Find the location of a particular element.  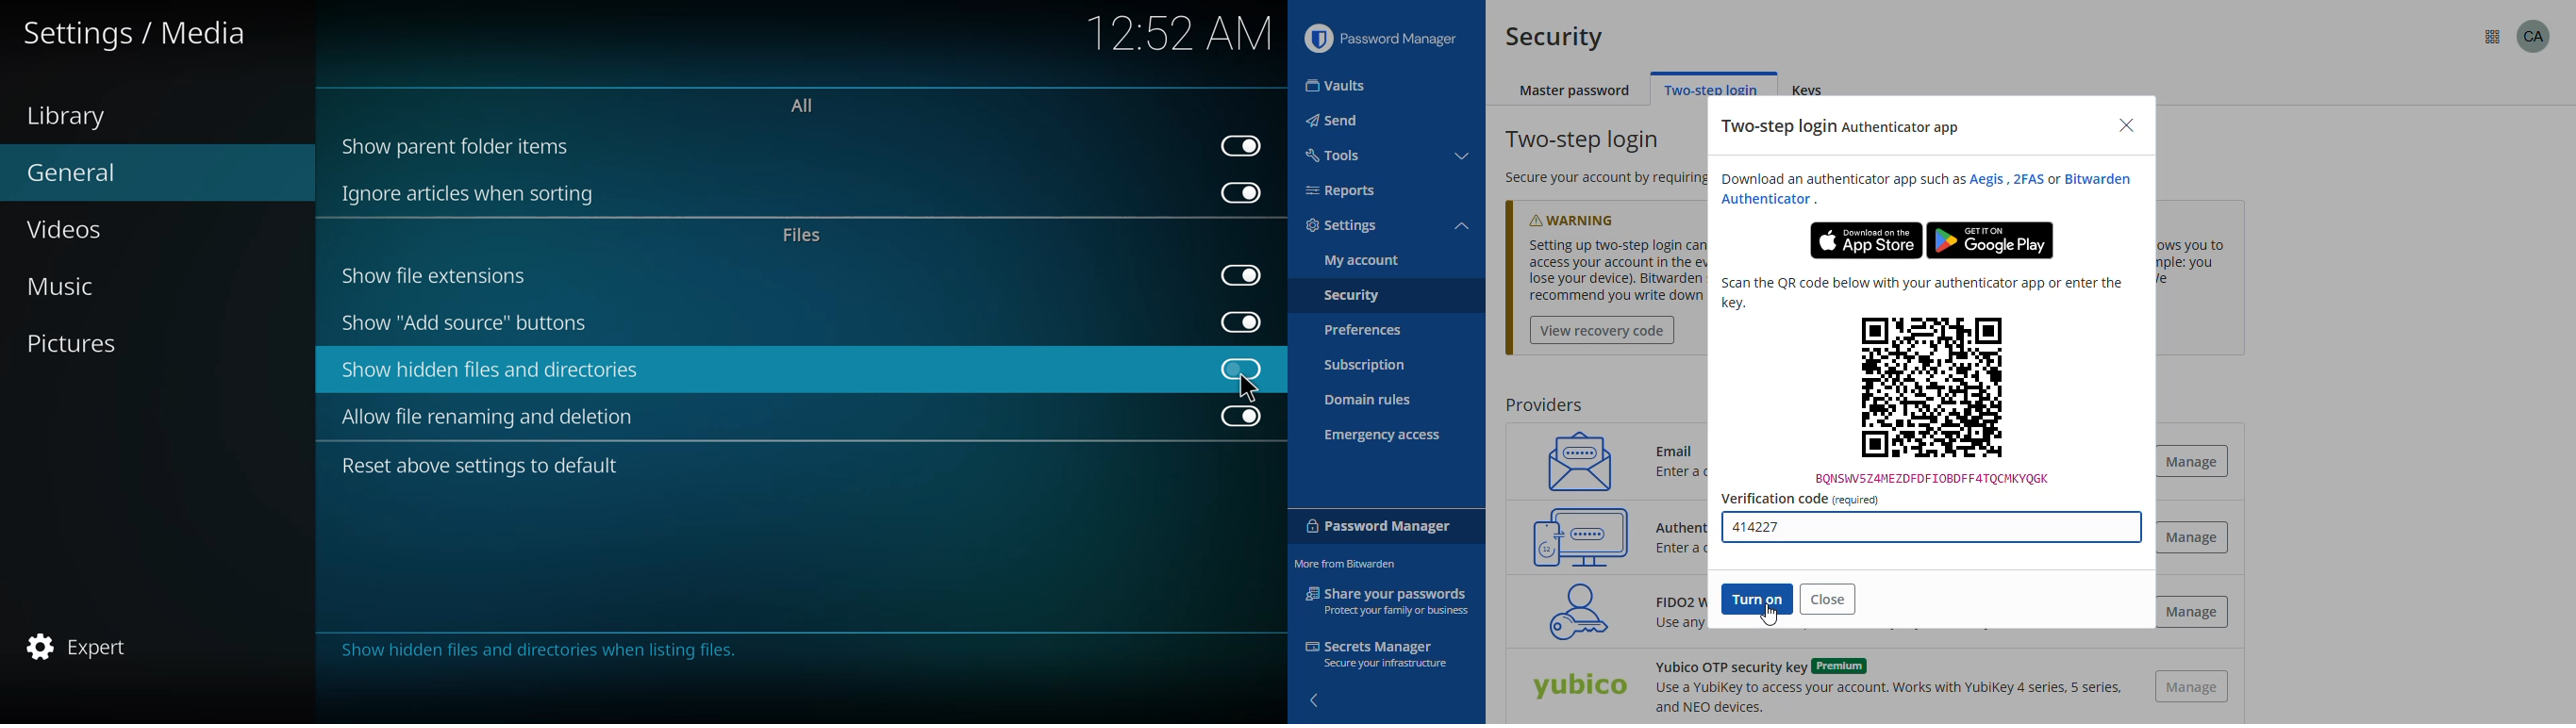

password manager is located at coordinates (1379, 524).